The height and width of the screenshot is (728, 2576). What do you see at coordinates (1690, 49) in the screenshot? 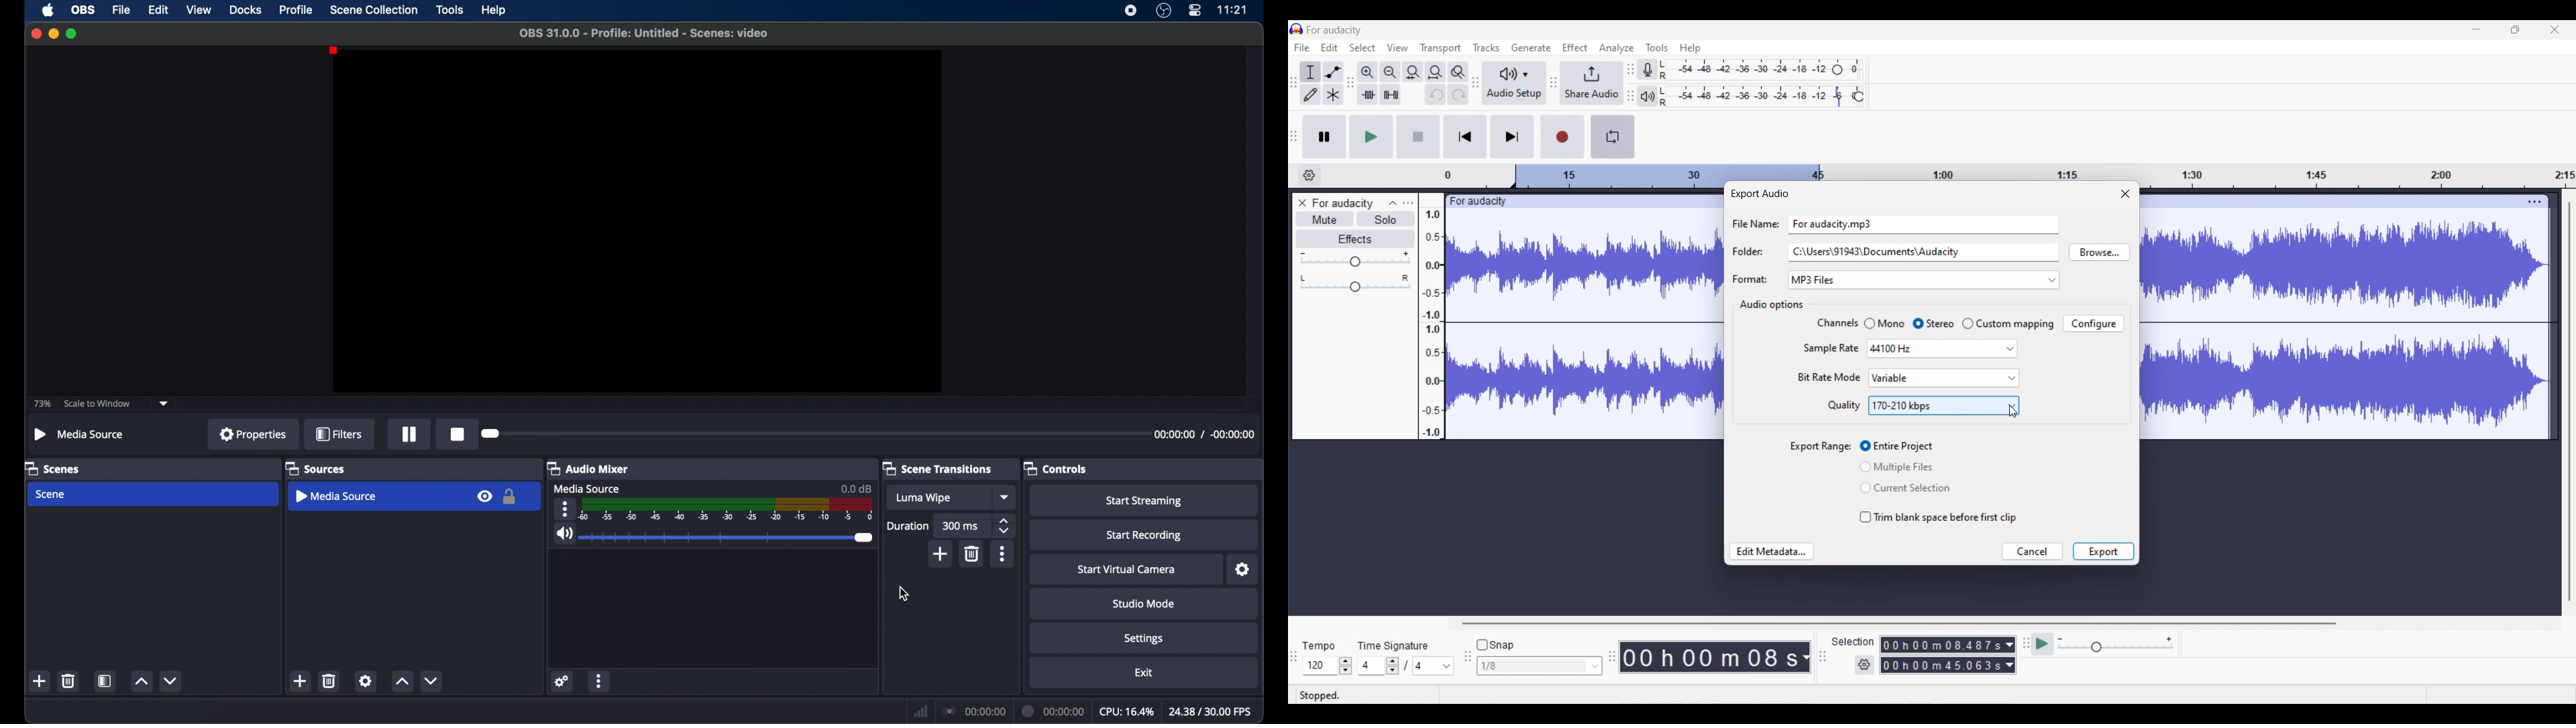
I see `Help menu` at bounding box center [1690, 49].